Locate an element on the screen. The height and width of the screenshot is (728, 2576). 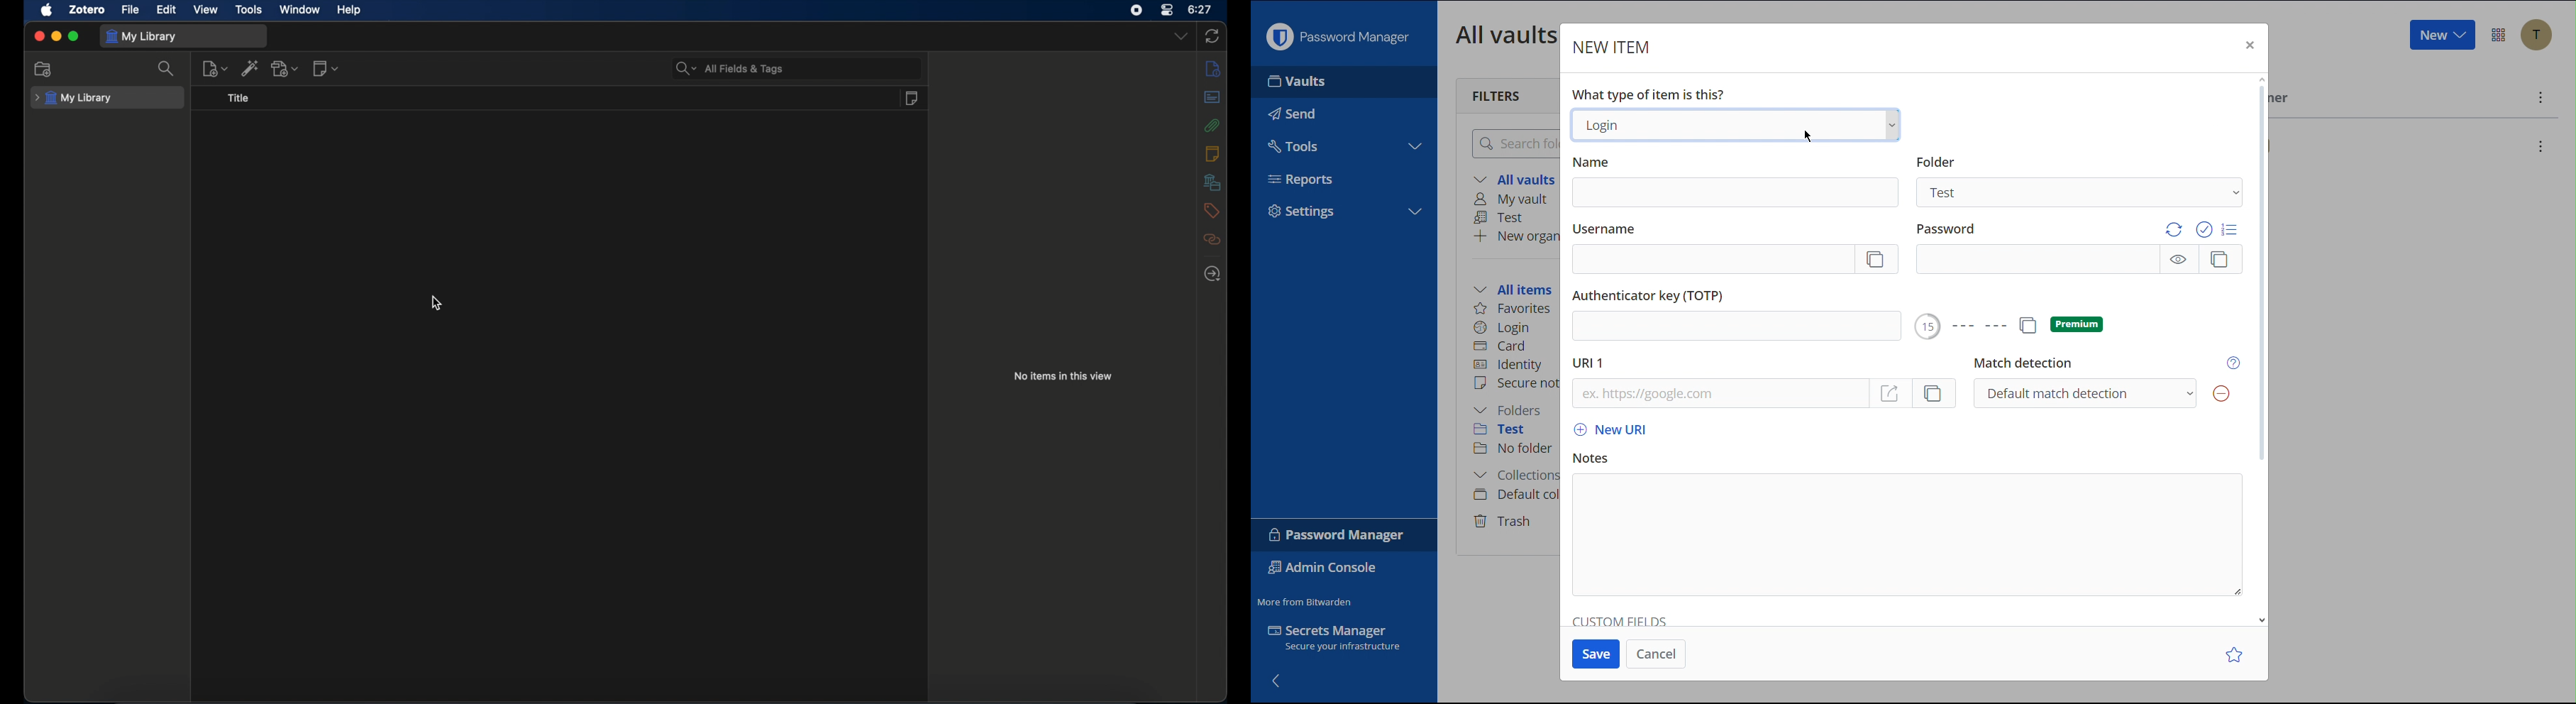
Folder is located at coordinates (1935, 162).